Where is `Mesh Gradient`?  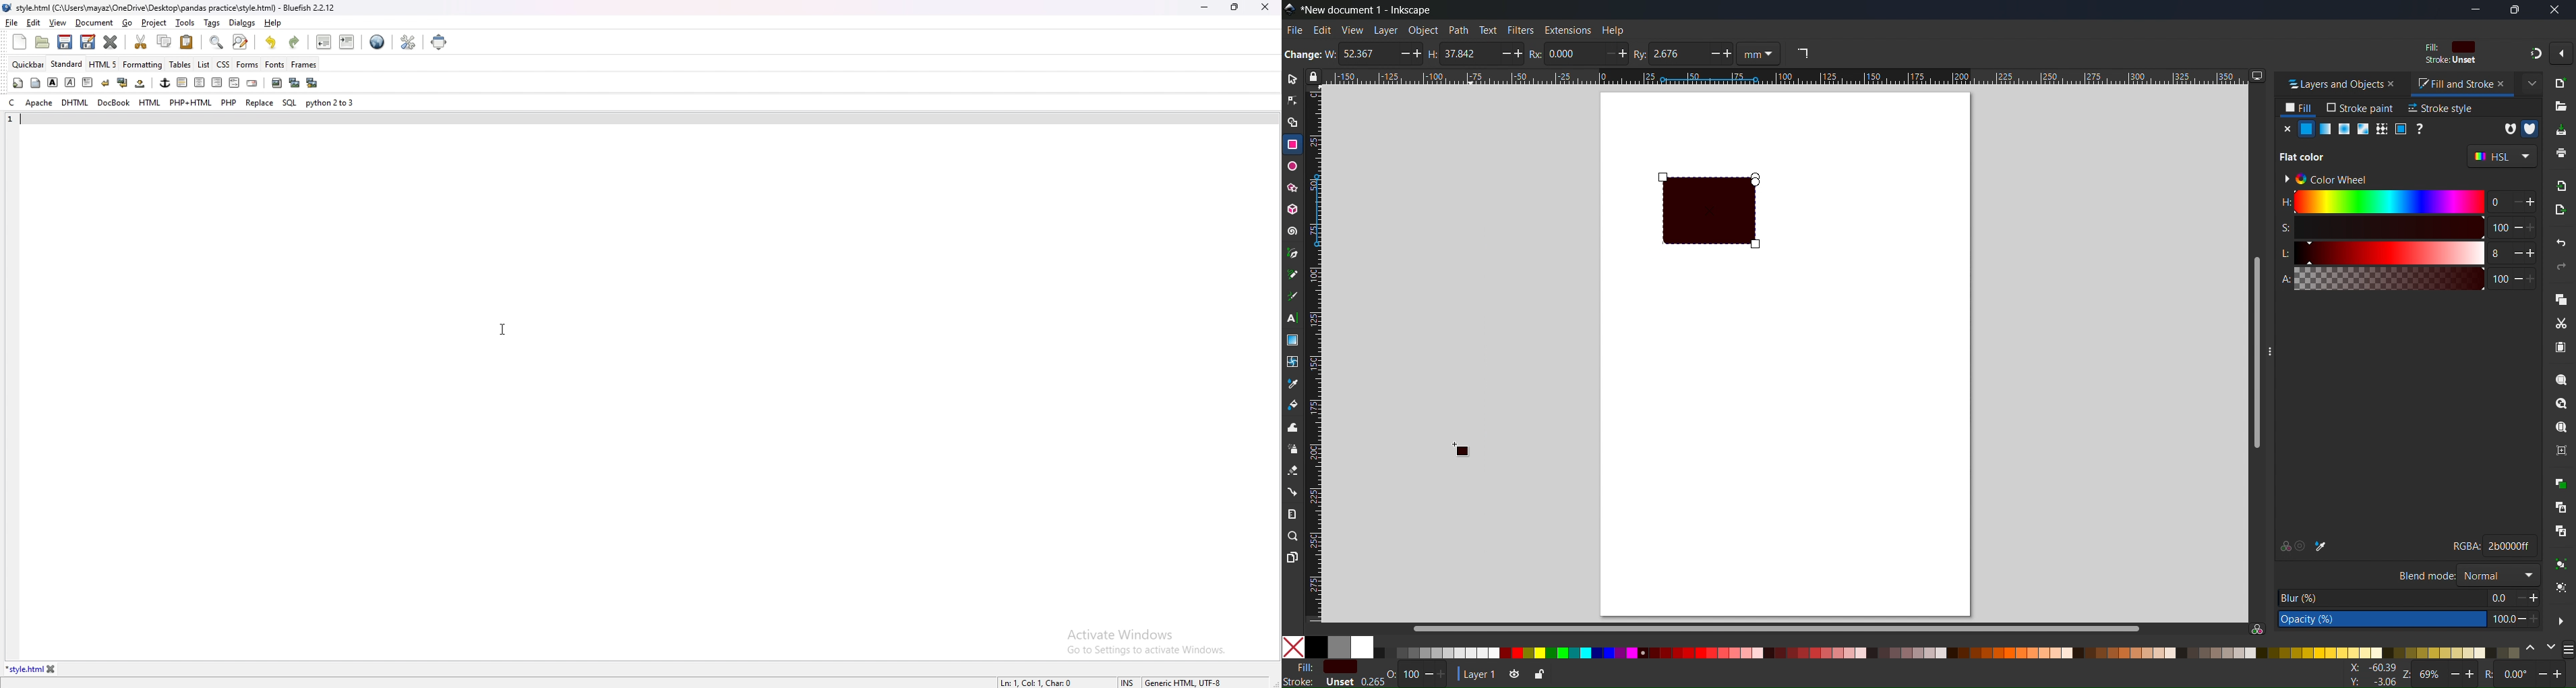
Mesh Gradient is located at coordinates (2361, 129).